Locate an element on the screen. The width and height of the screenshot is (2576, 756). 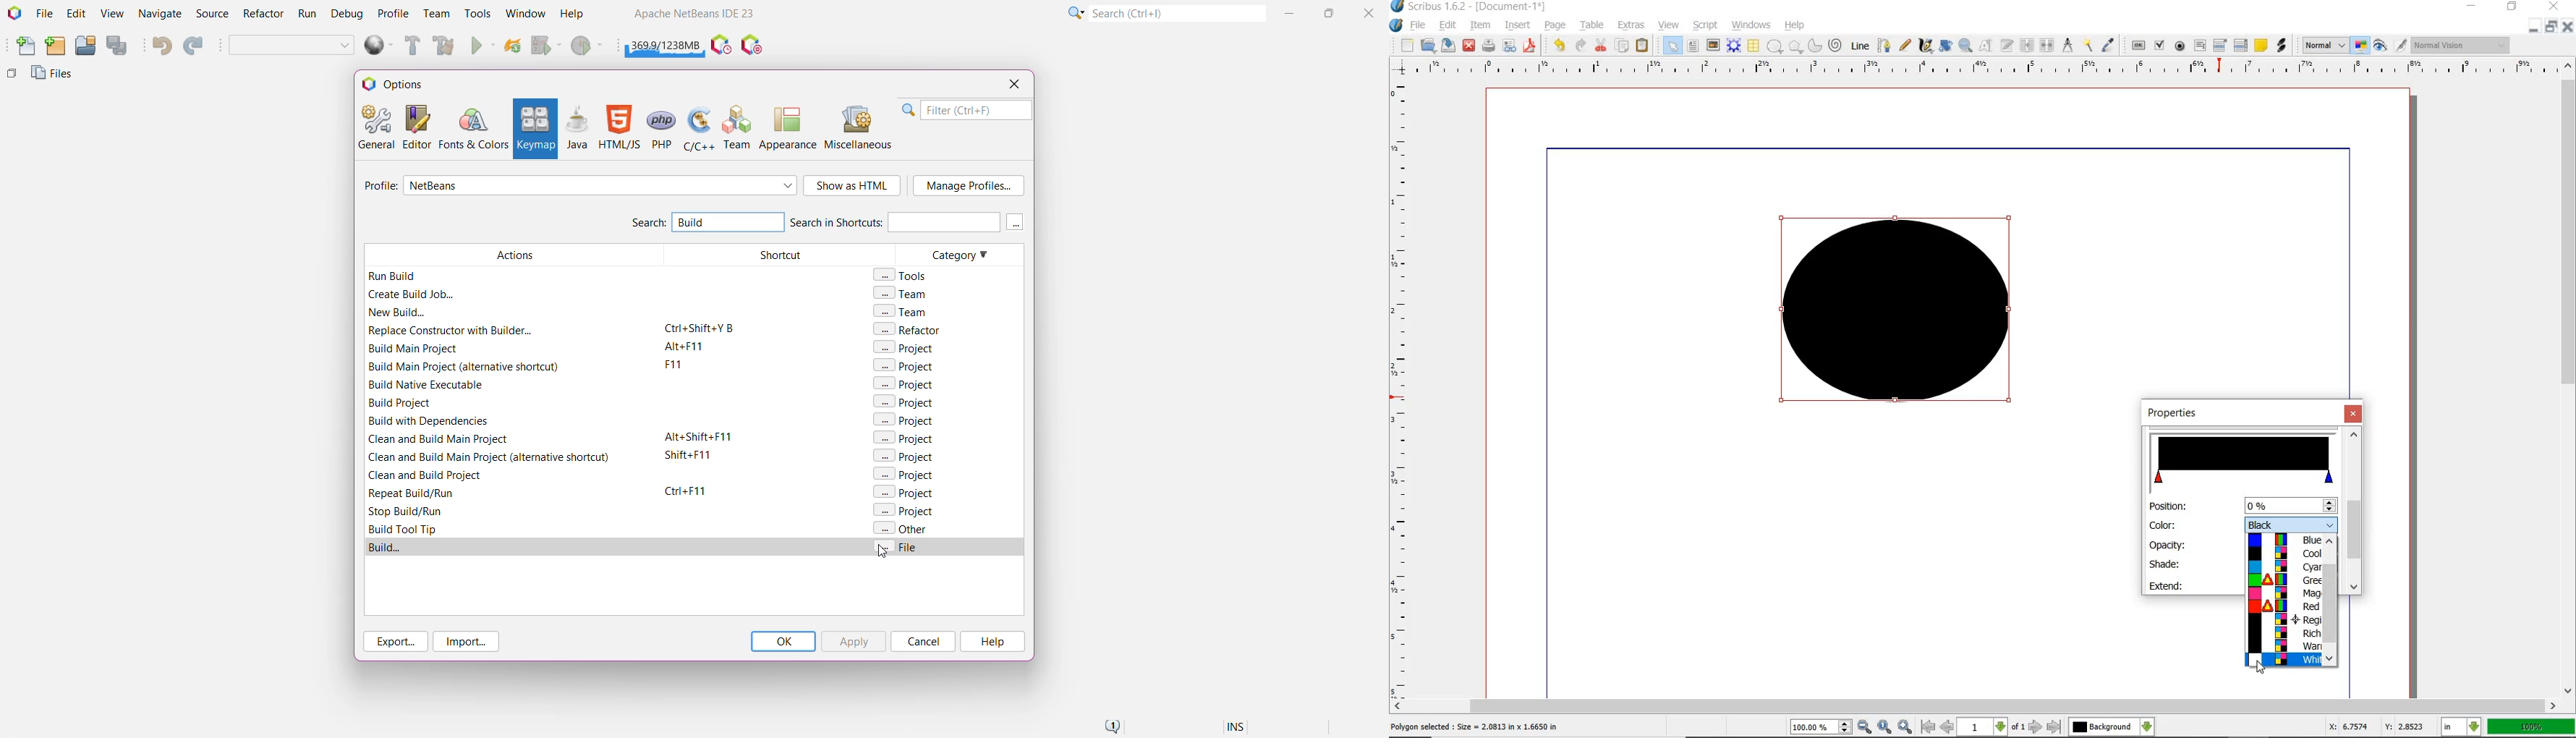
PREFLIGHT VERIFIER is located at coordinates (1508, 45).